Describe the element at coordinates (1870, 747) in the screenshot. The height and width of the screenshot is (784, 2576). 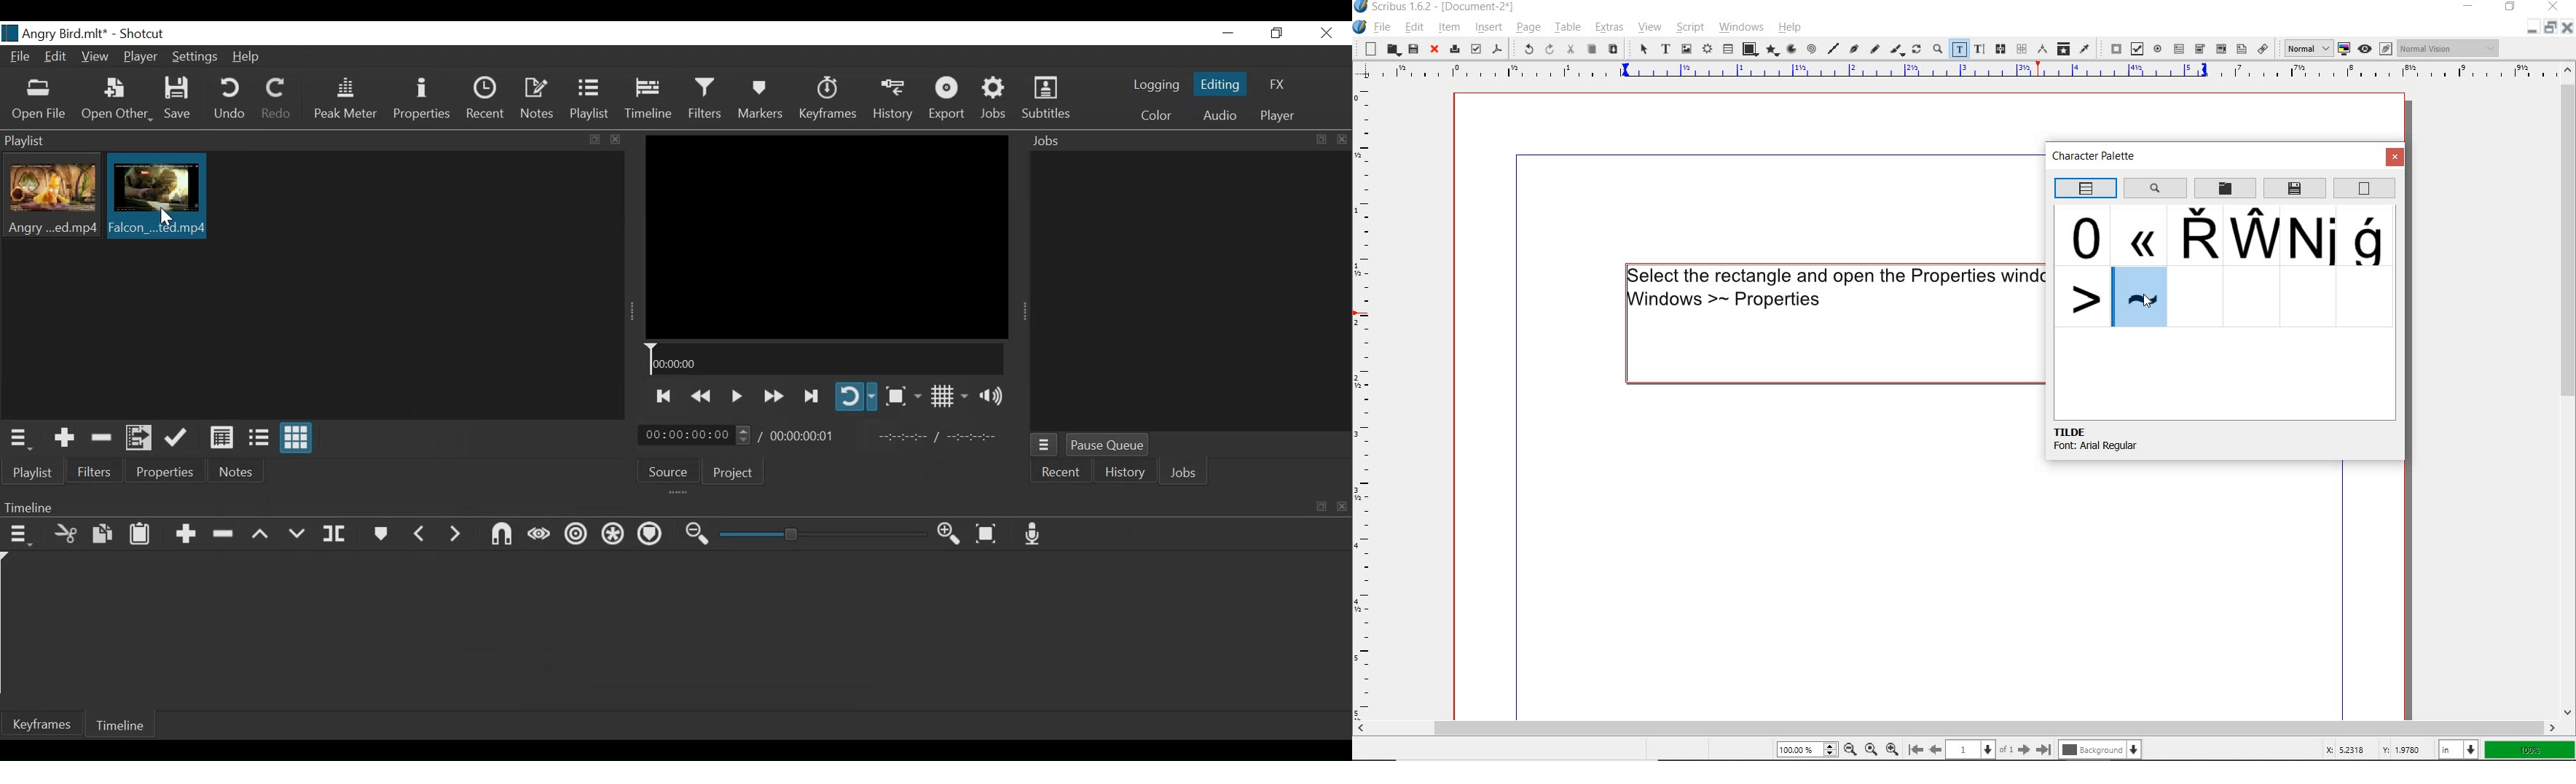
I see `default zoom` at that location.